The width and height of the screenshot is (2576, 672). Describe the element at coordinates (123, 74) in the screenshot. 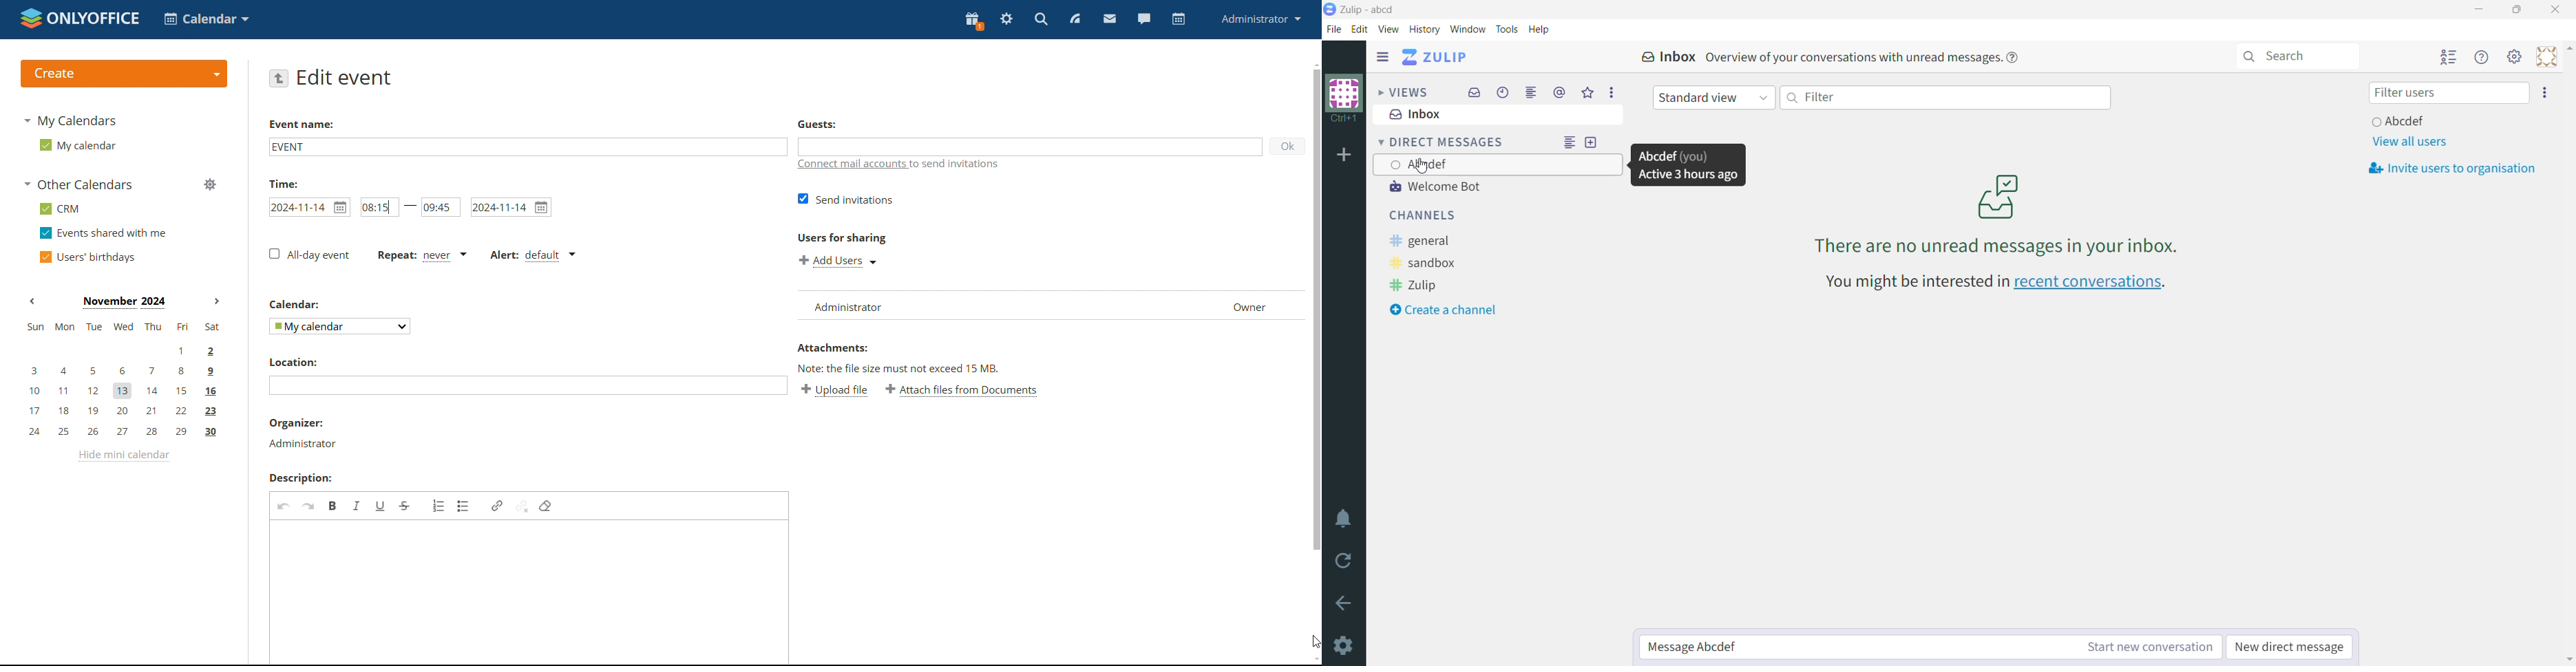

I see `create` at that location.